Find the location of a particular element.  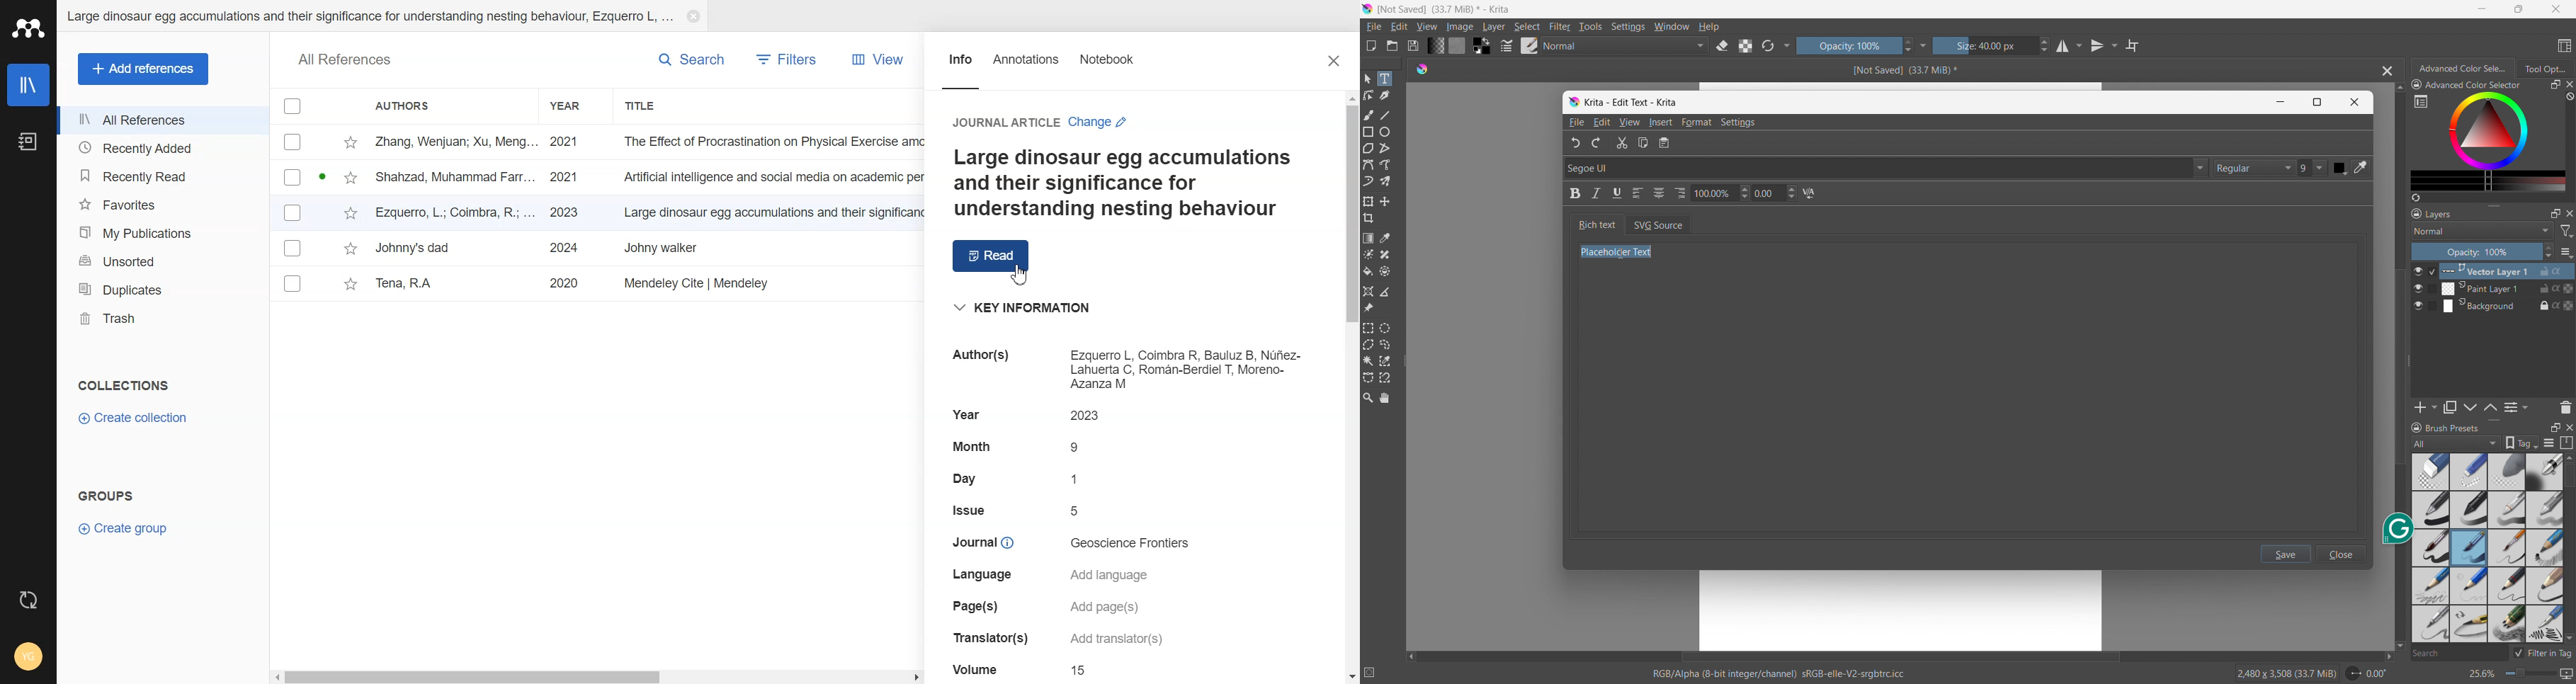

ellipse tool is located at coordinates (1385, 132).